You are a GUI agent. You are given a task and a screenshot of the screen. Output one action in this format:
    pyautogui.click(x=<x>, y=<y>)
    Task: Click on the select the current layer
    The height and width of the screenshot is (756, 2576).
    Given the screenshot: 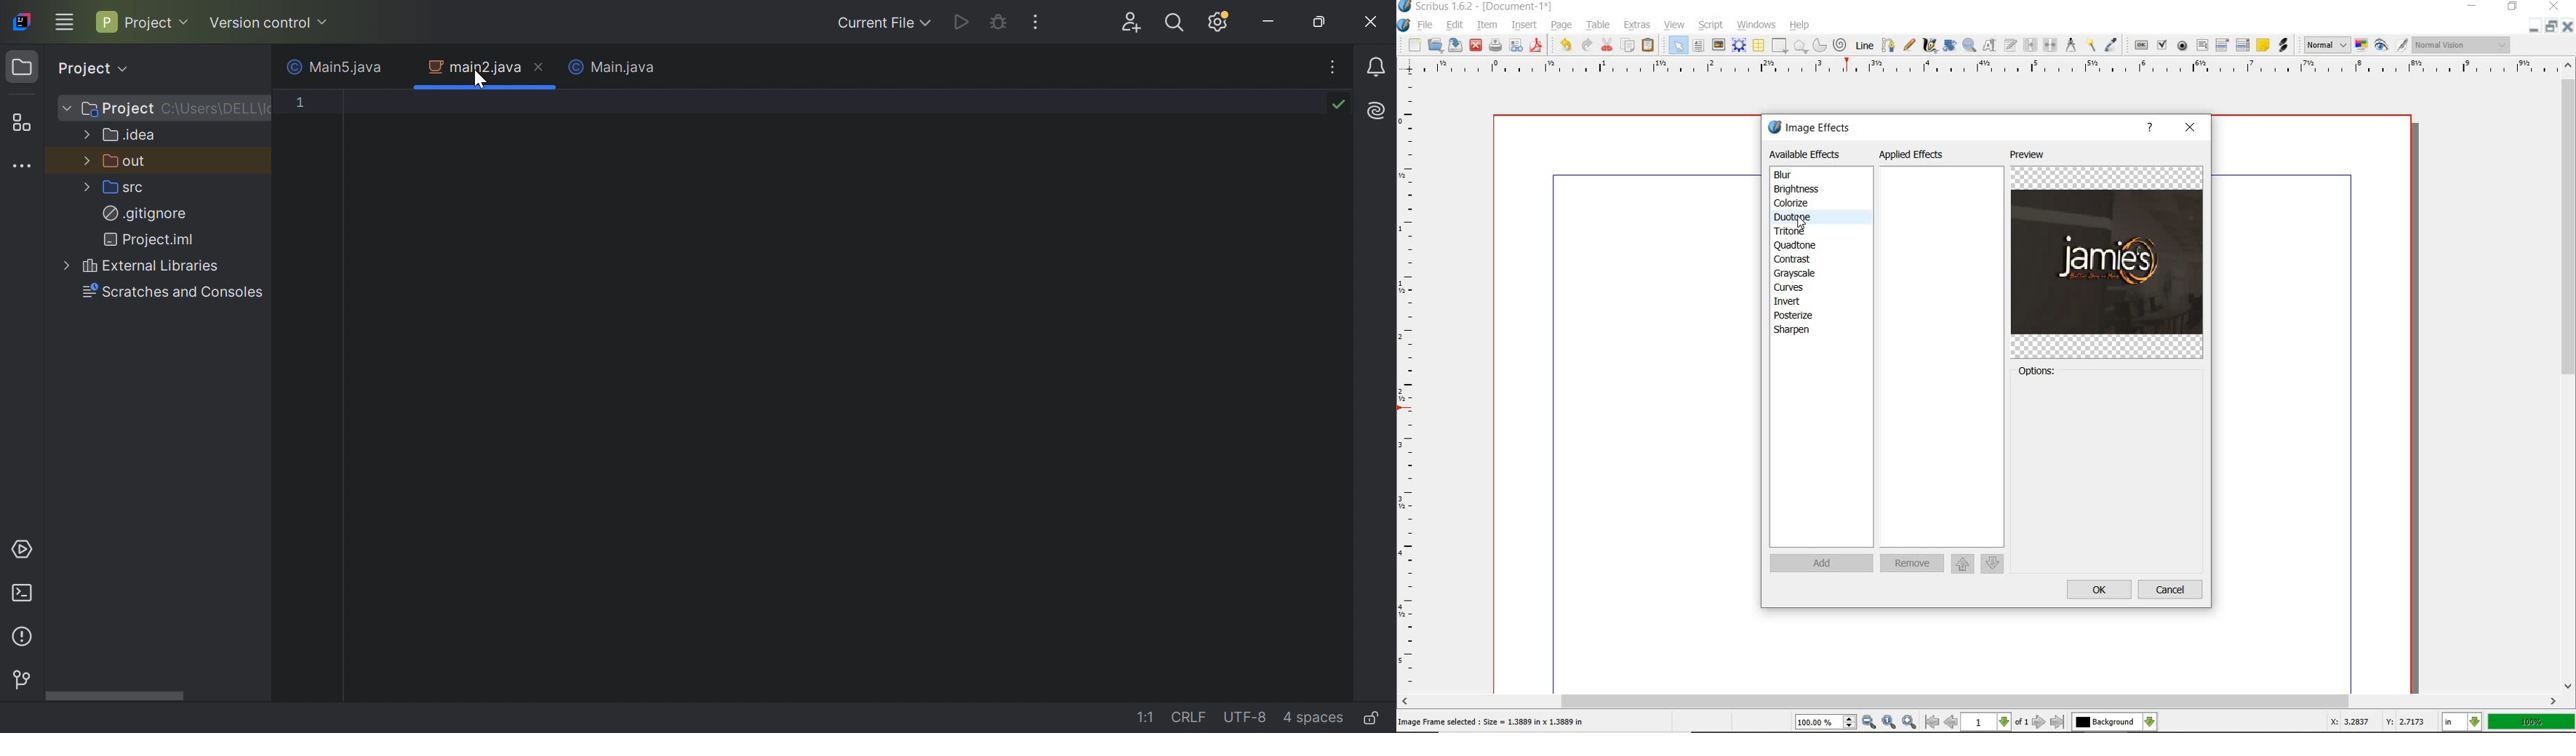 What is the action you would take?
    pyautogui.click(x=2114, y=722)
    